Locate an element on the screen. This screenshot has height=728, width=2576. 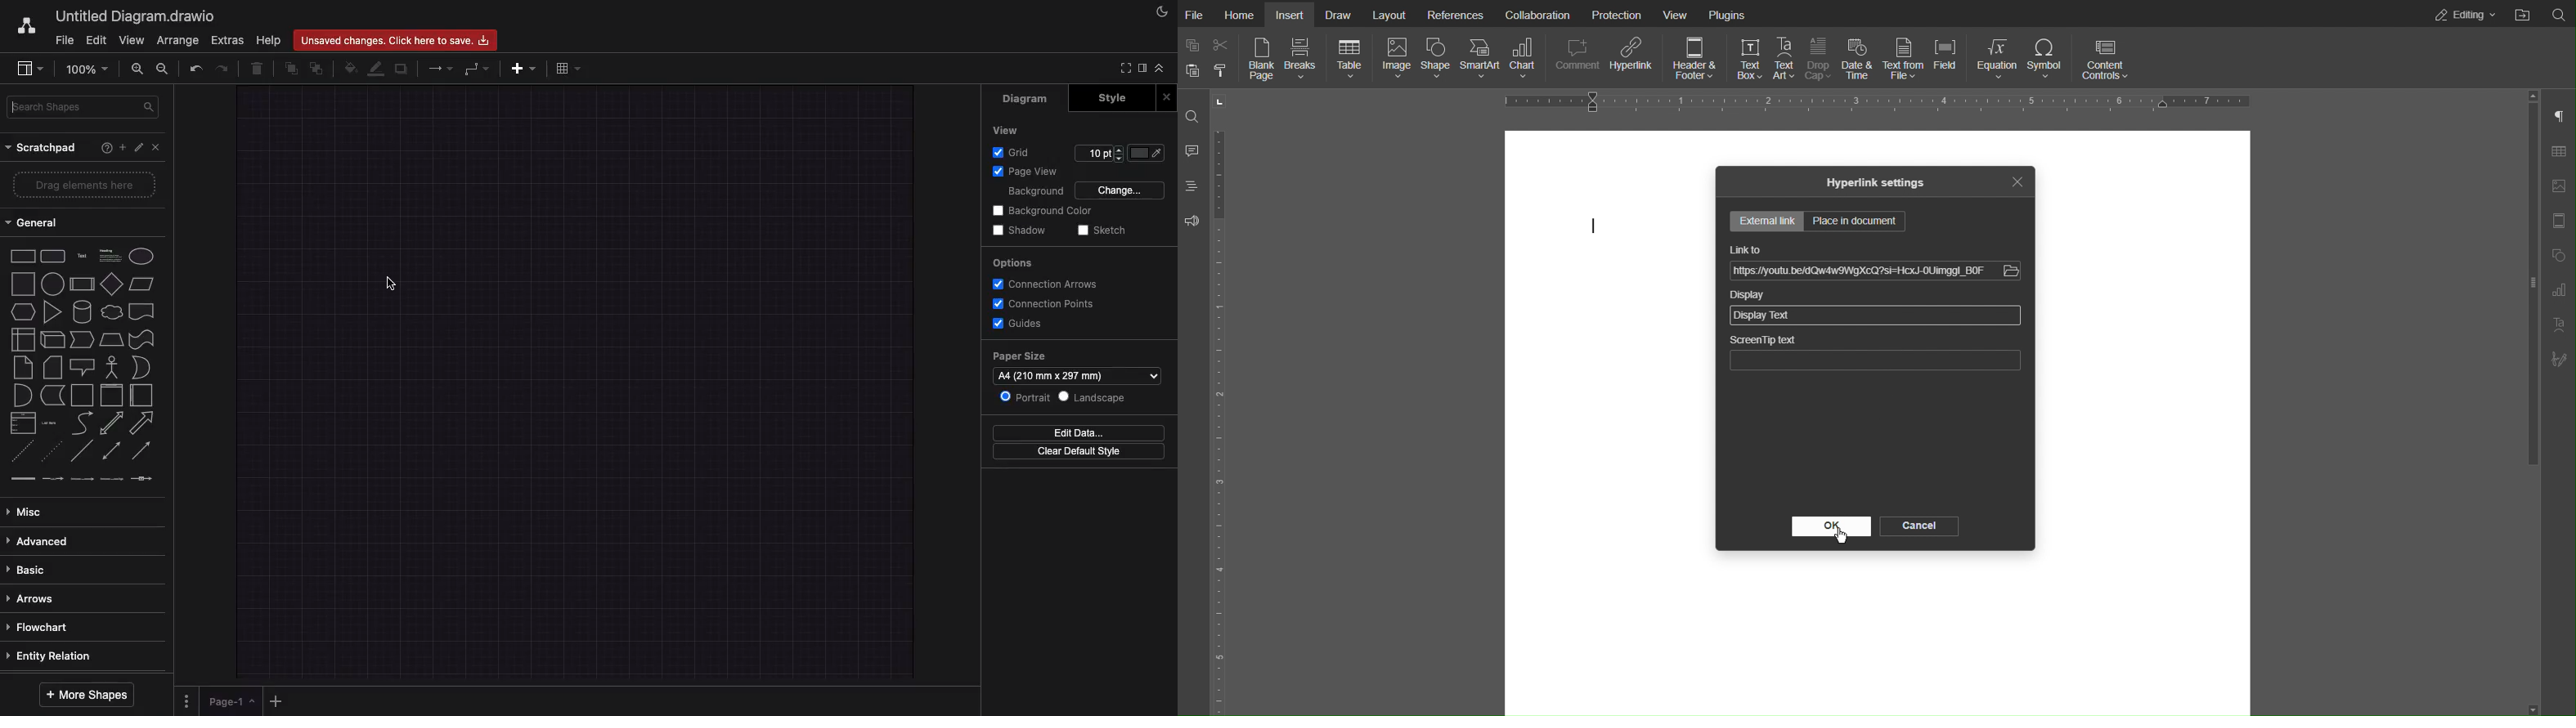
Breaks is located at coordinates (1306, 60).